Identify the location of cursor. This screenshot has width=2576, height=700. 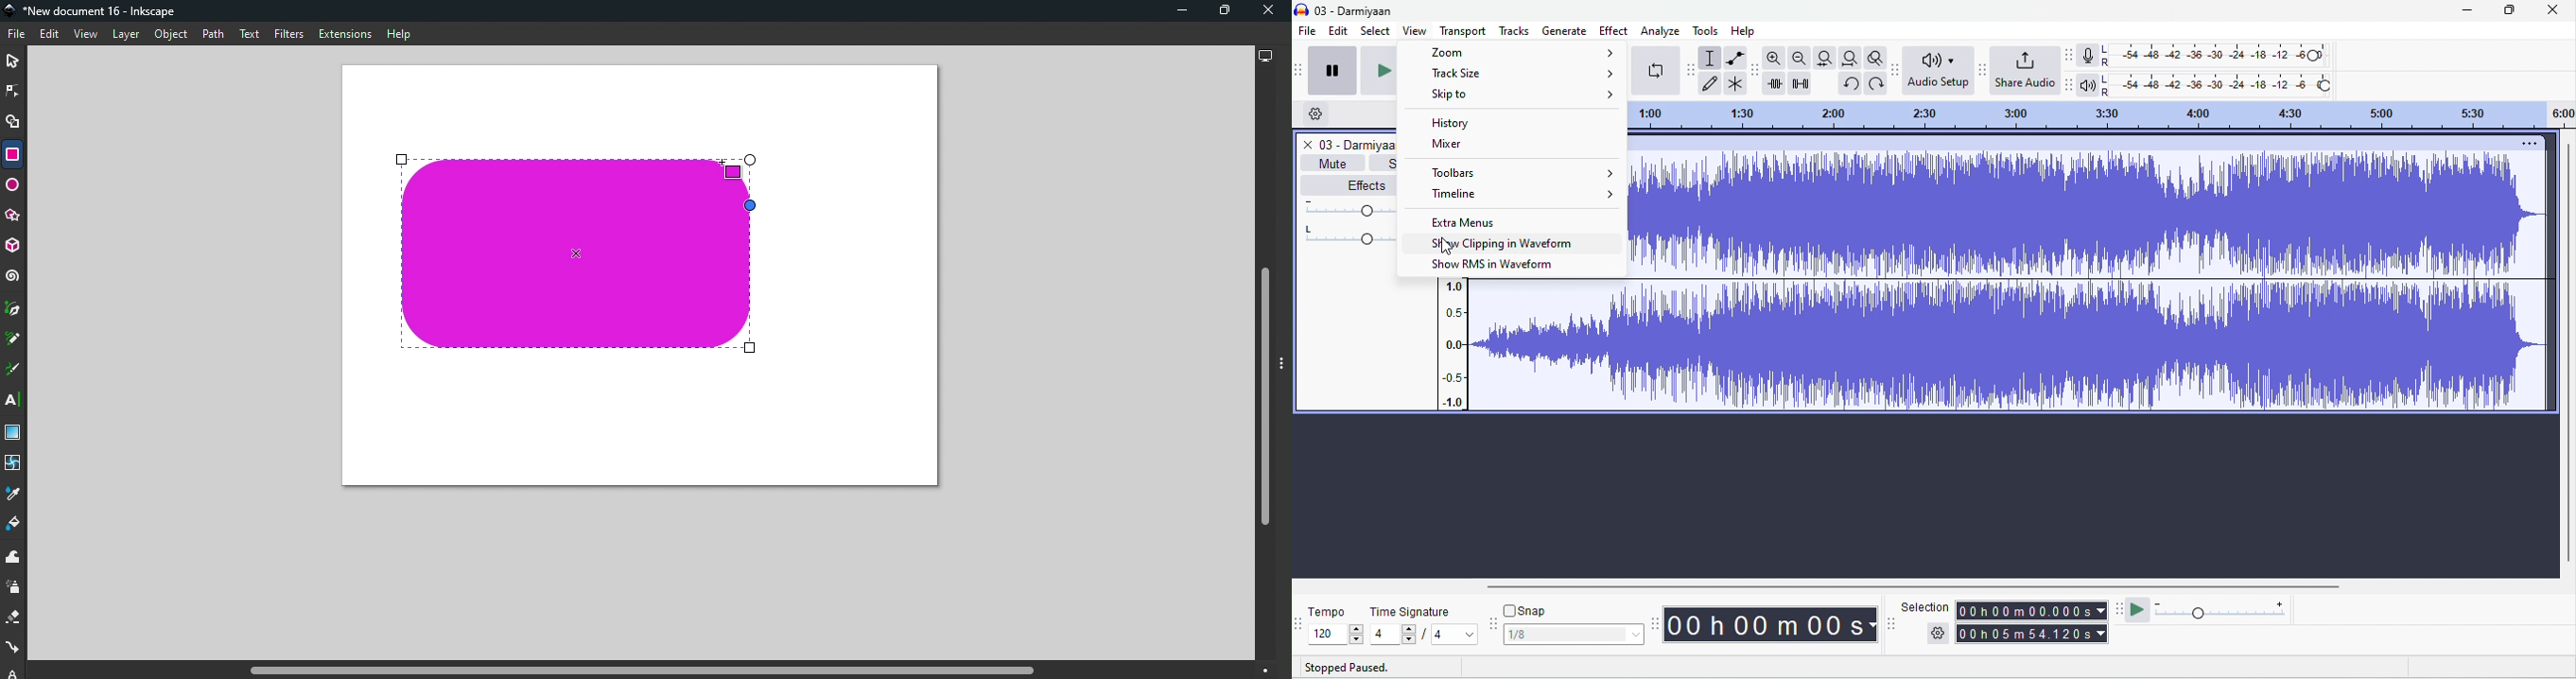
(1448, 246).